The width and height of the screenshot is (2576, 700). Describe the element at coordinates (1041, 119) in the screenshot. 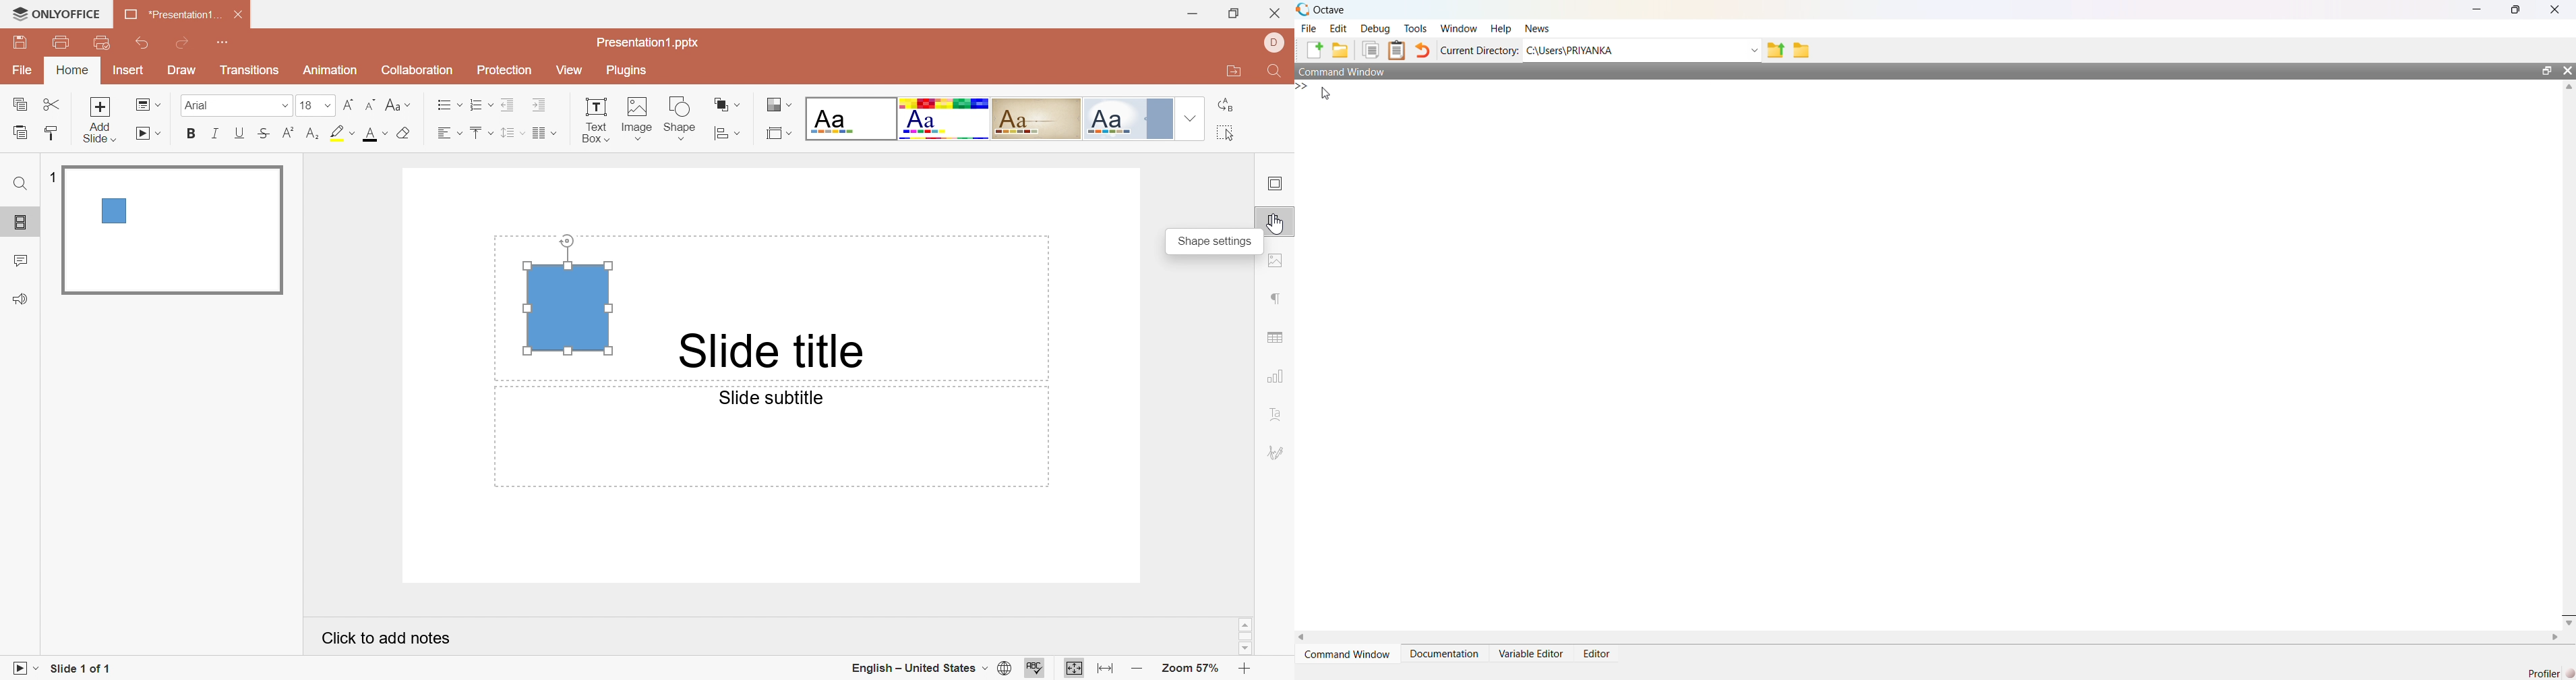

I see `Classic` at that location.